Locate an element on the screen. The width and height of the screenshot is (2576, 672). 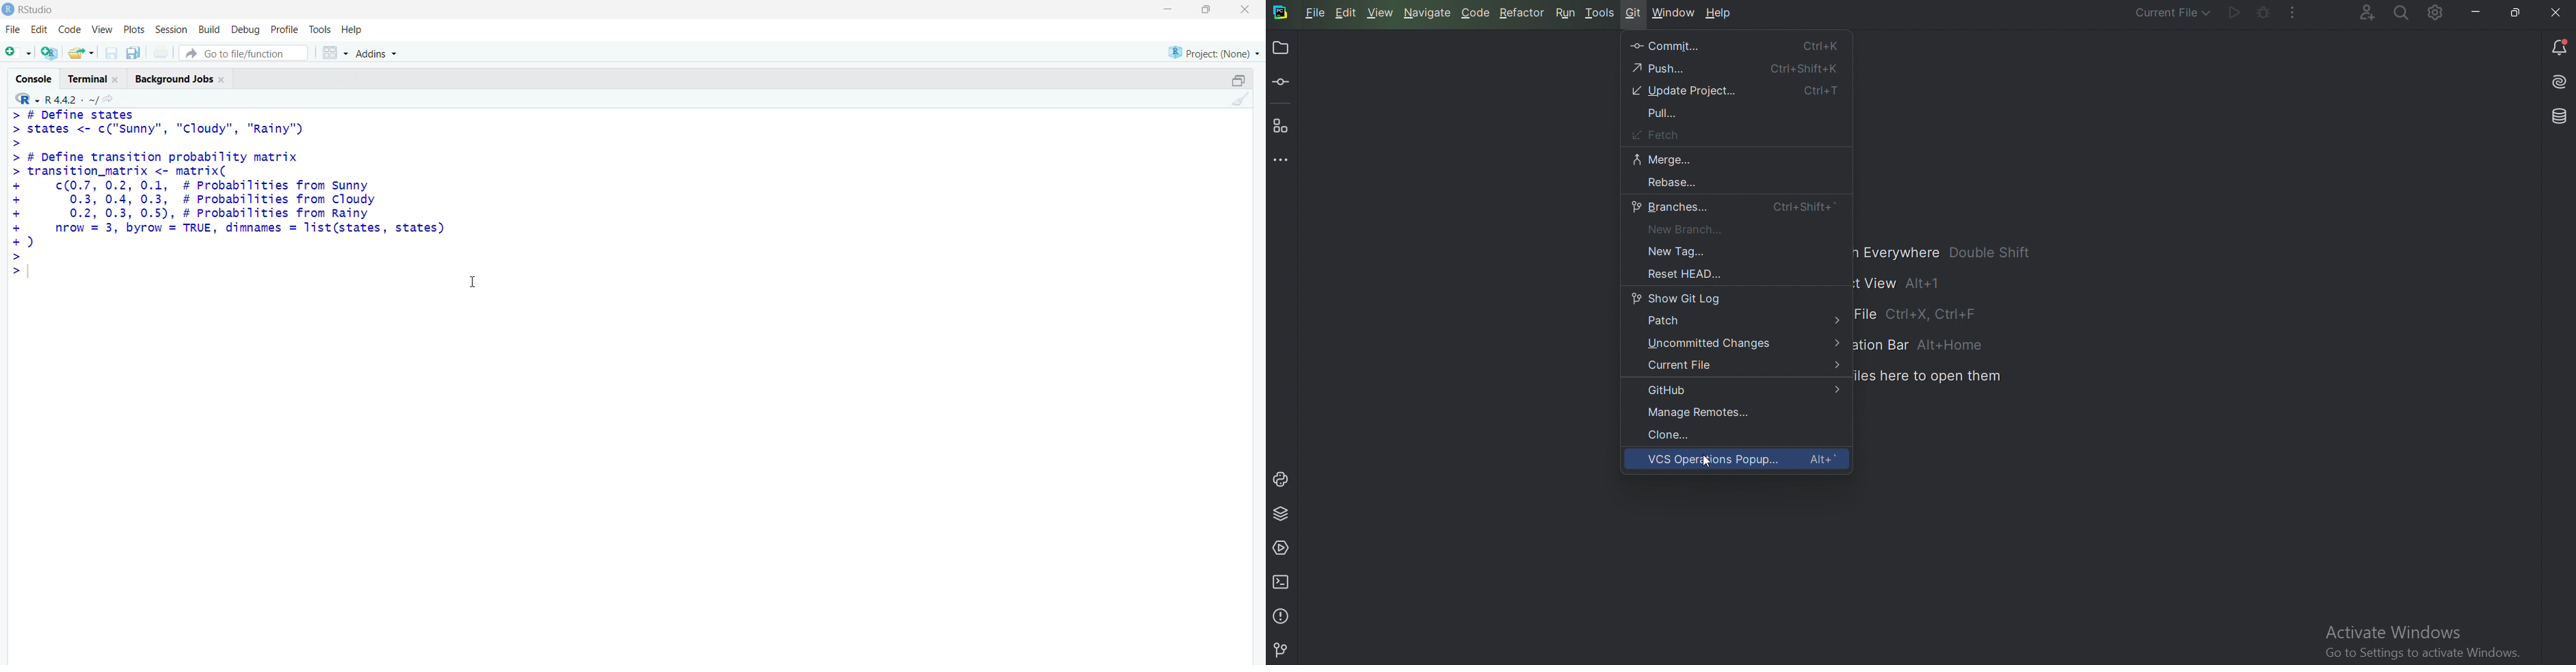
terminal is located at coordinates (94, 79).